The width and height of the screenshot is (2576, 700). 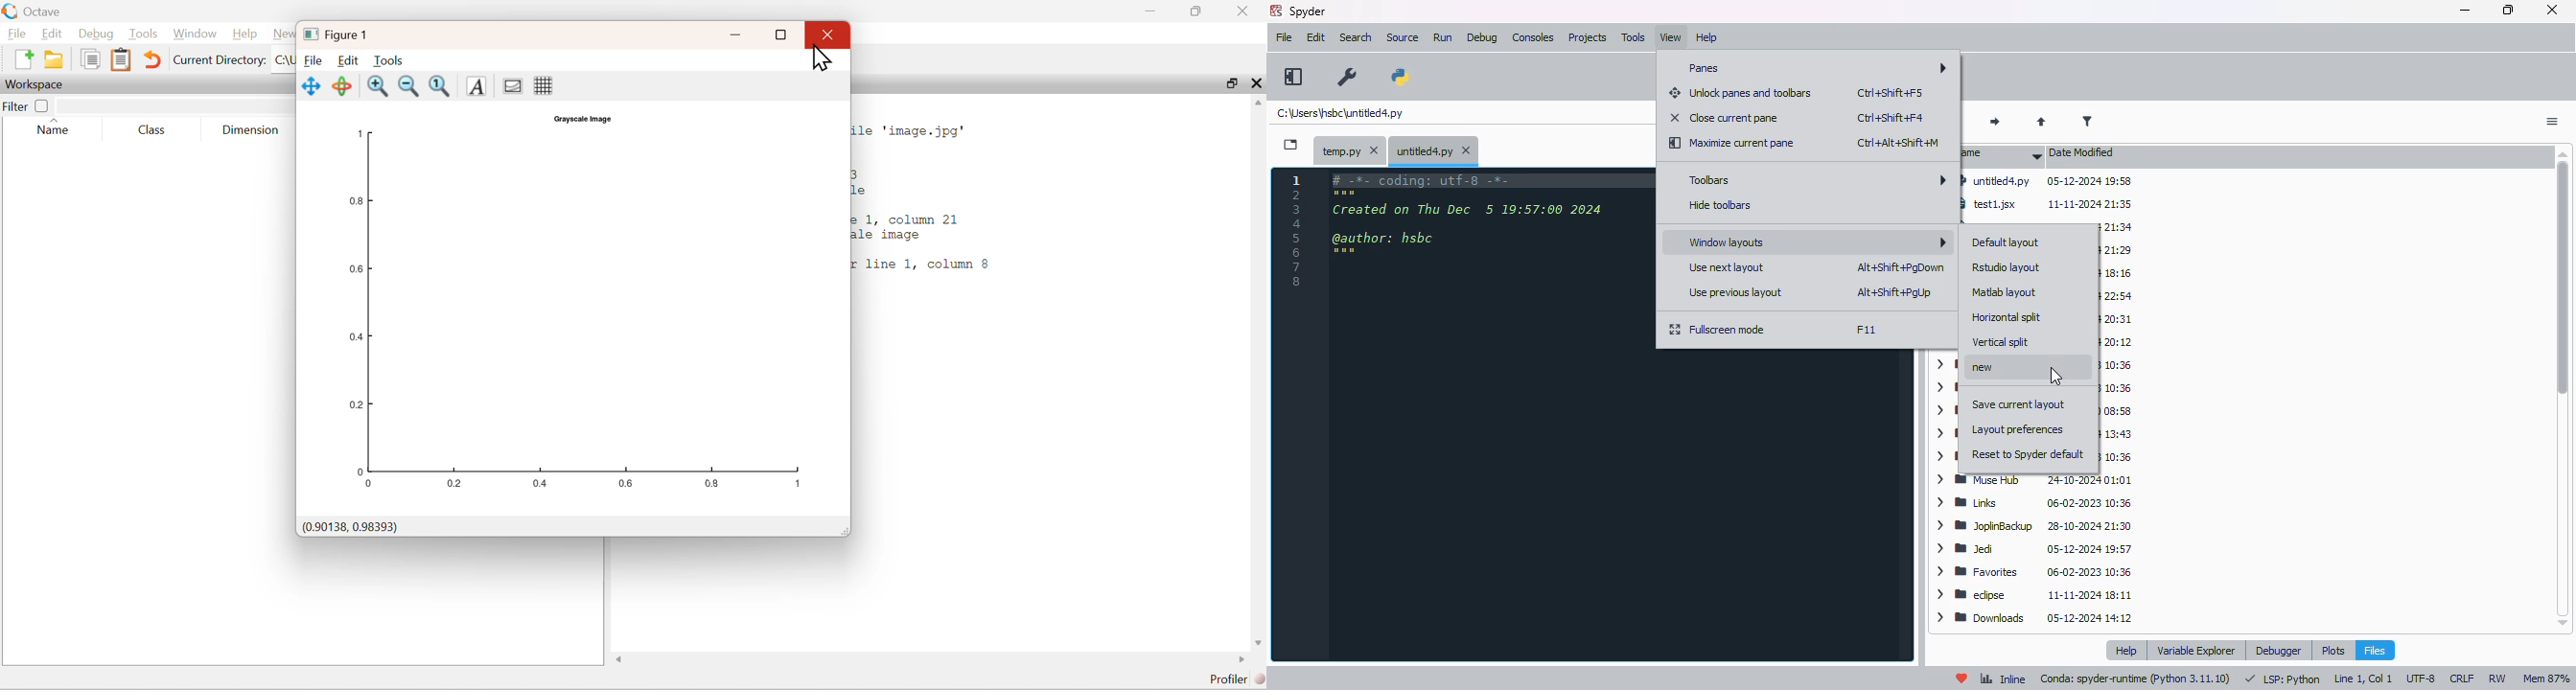 I want to click on close current pane, so click(x=1724, y=117).